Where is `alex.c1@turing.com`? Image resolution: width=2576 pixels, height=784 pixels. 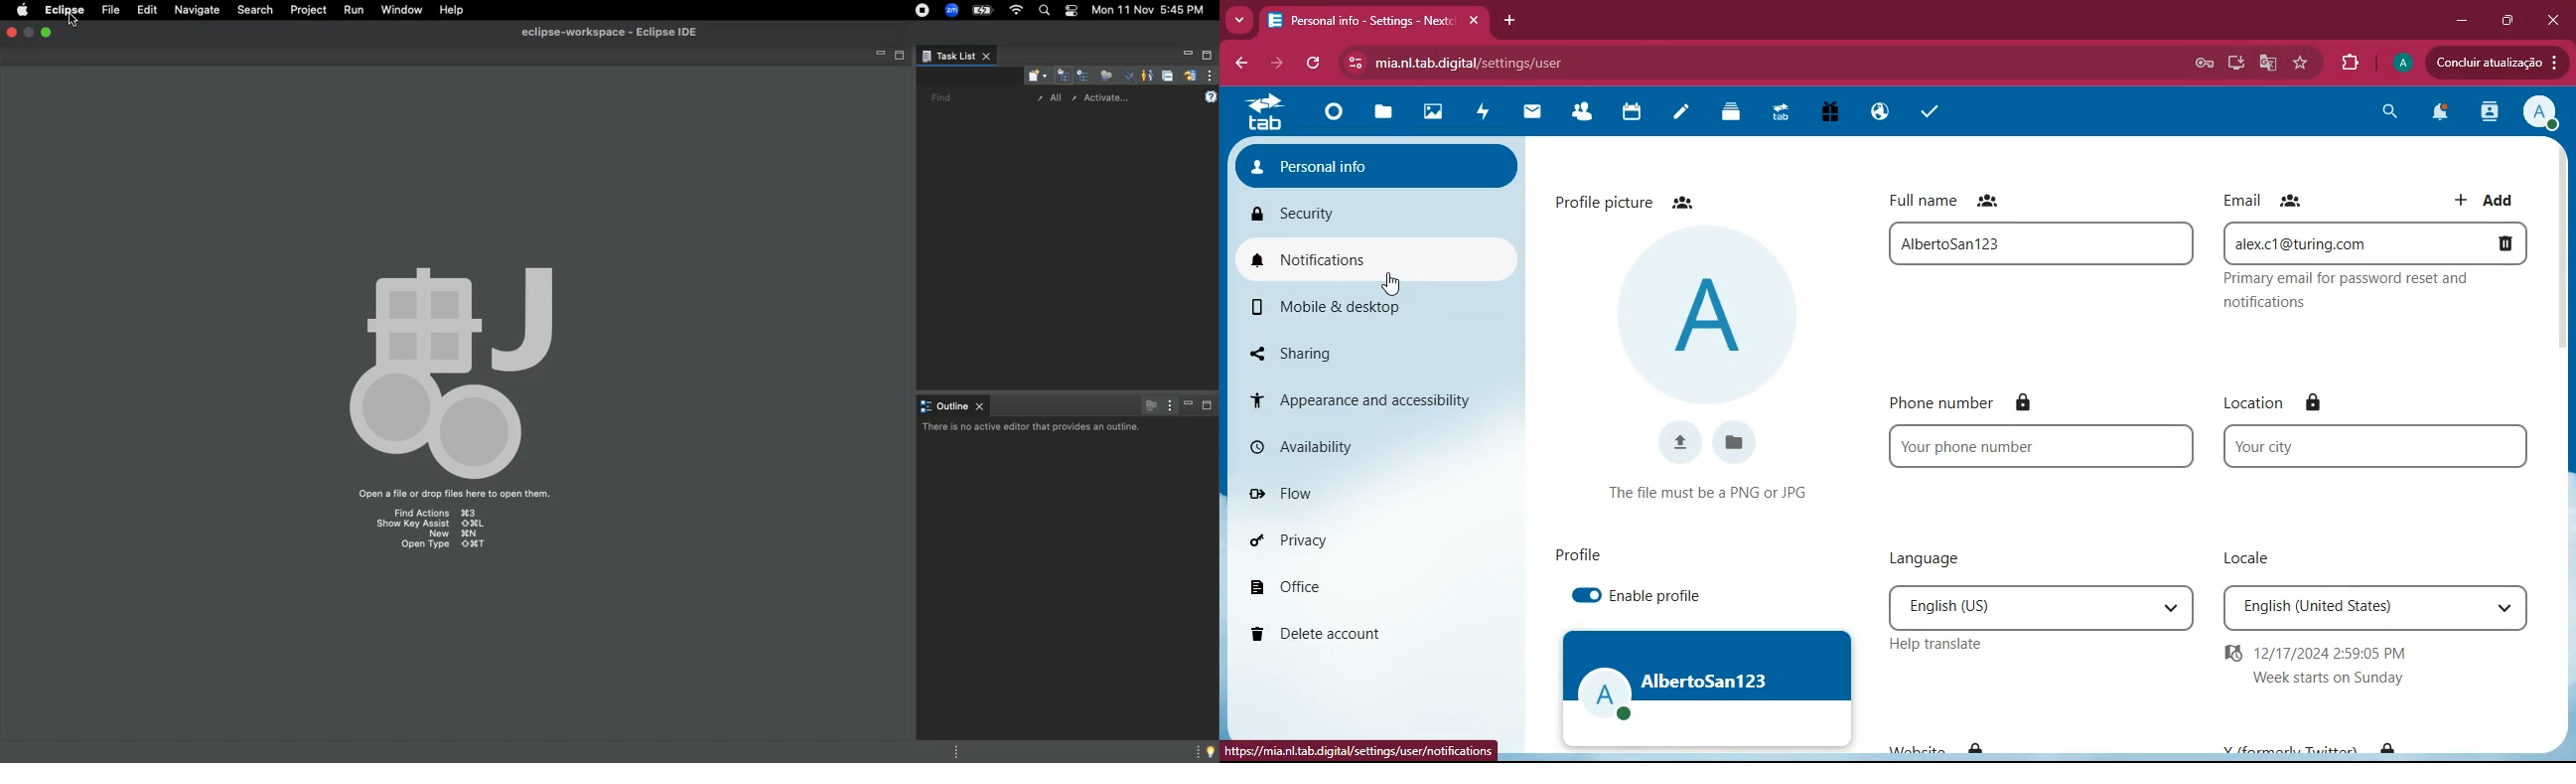 alex.c1@turing.com is located at coordinates (2375, 243).